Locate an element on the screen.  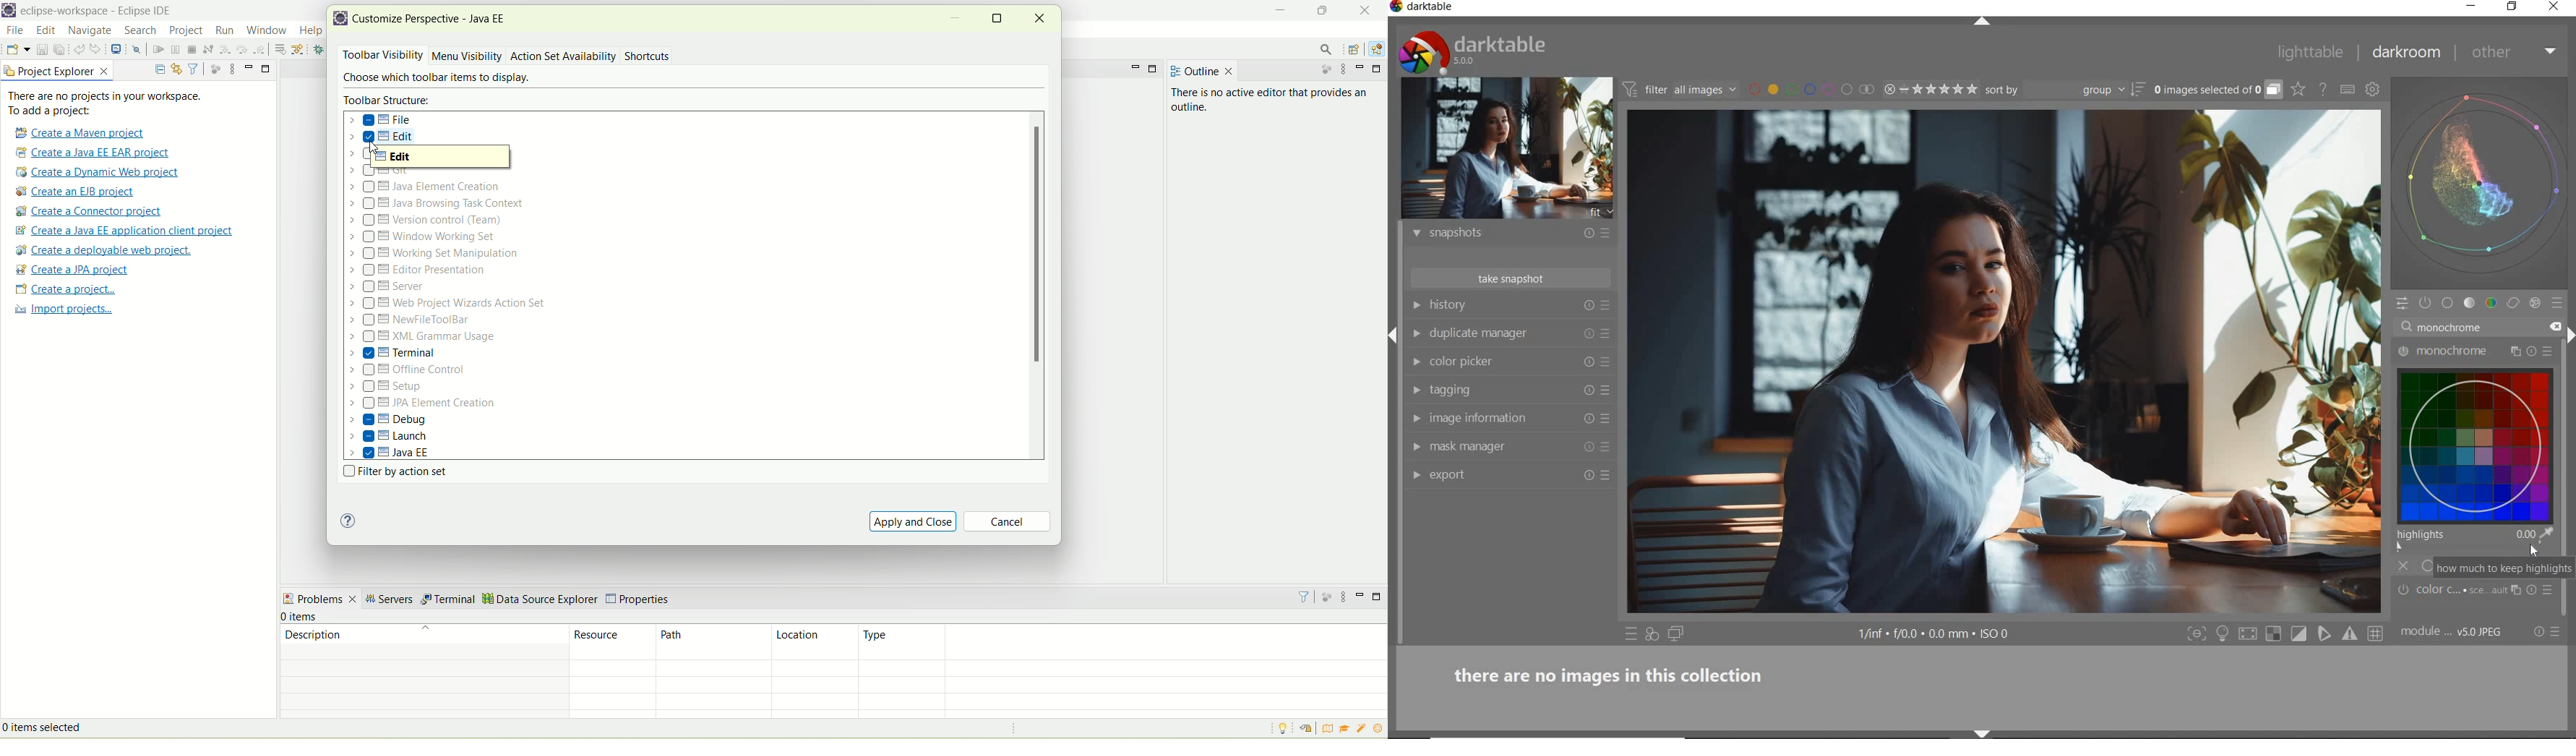
window is located at coordinates (266, 31).